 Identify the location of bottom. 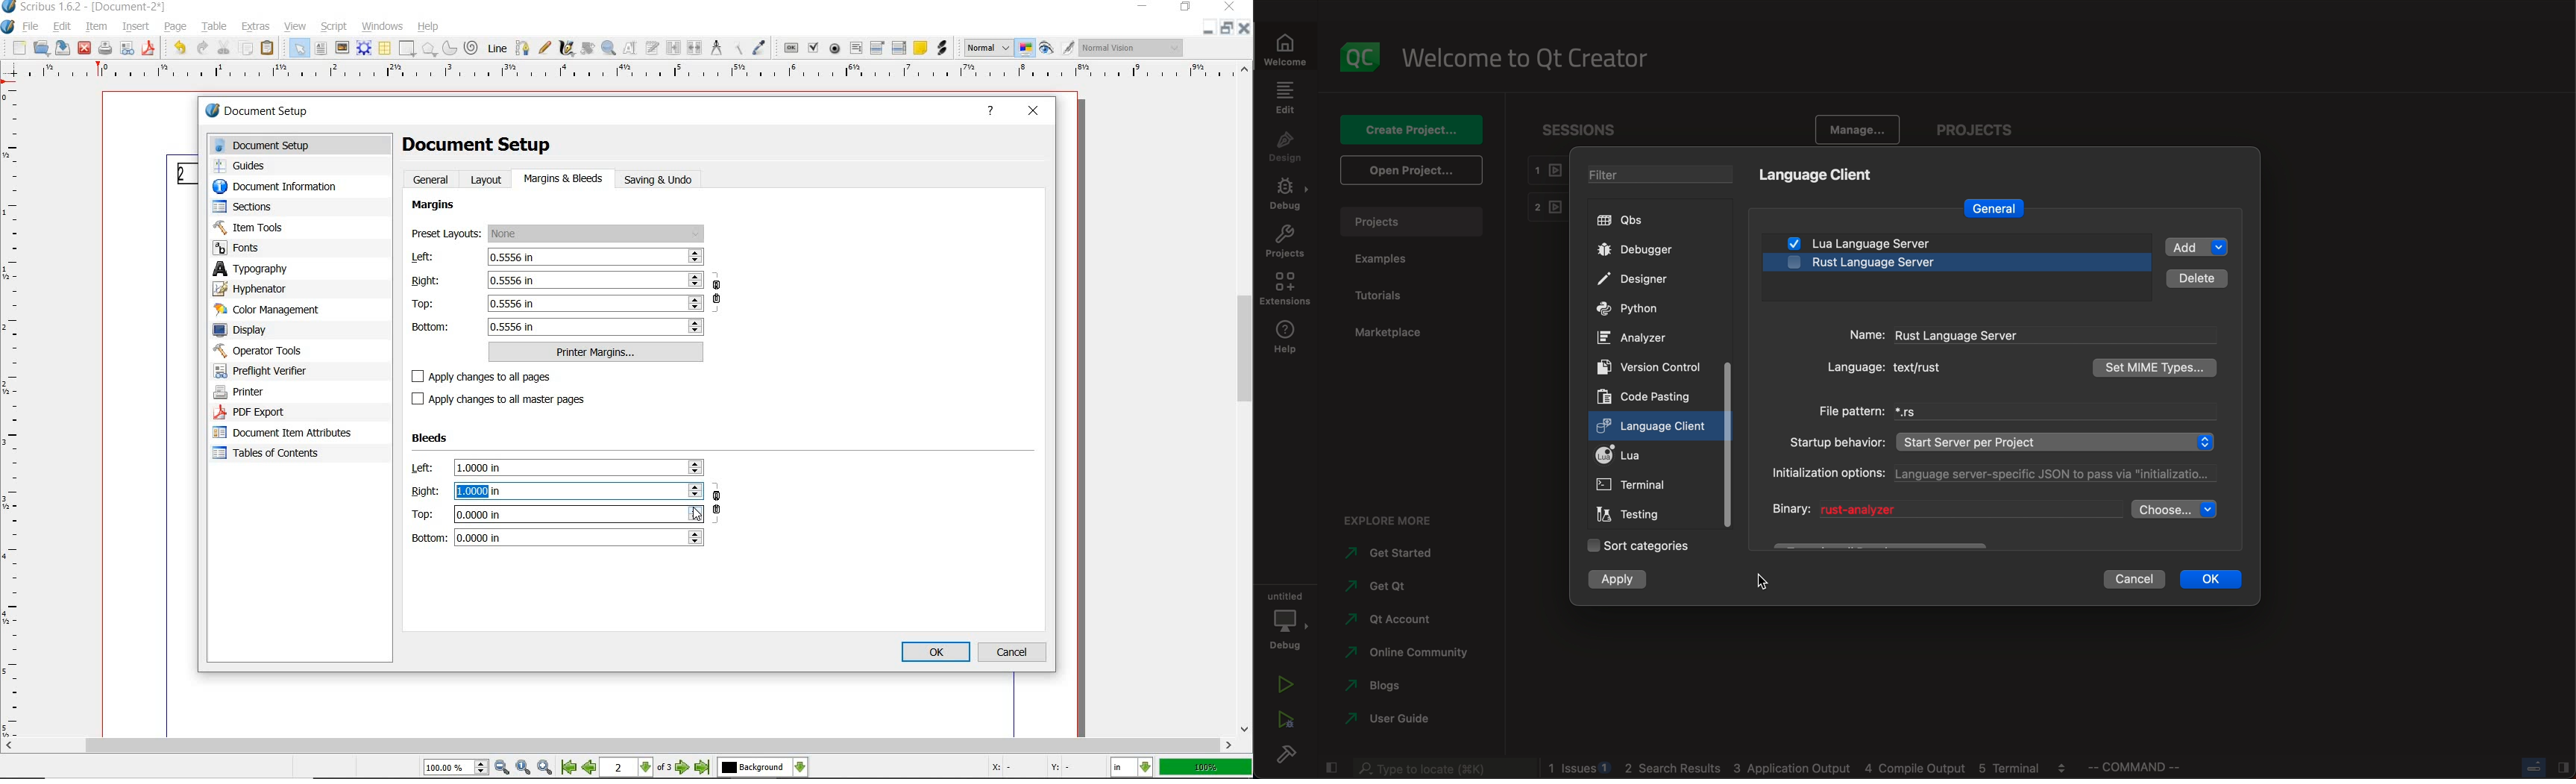
(559, 327).